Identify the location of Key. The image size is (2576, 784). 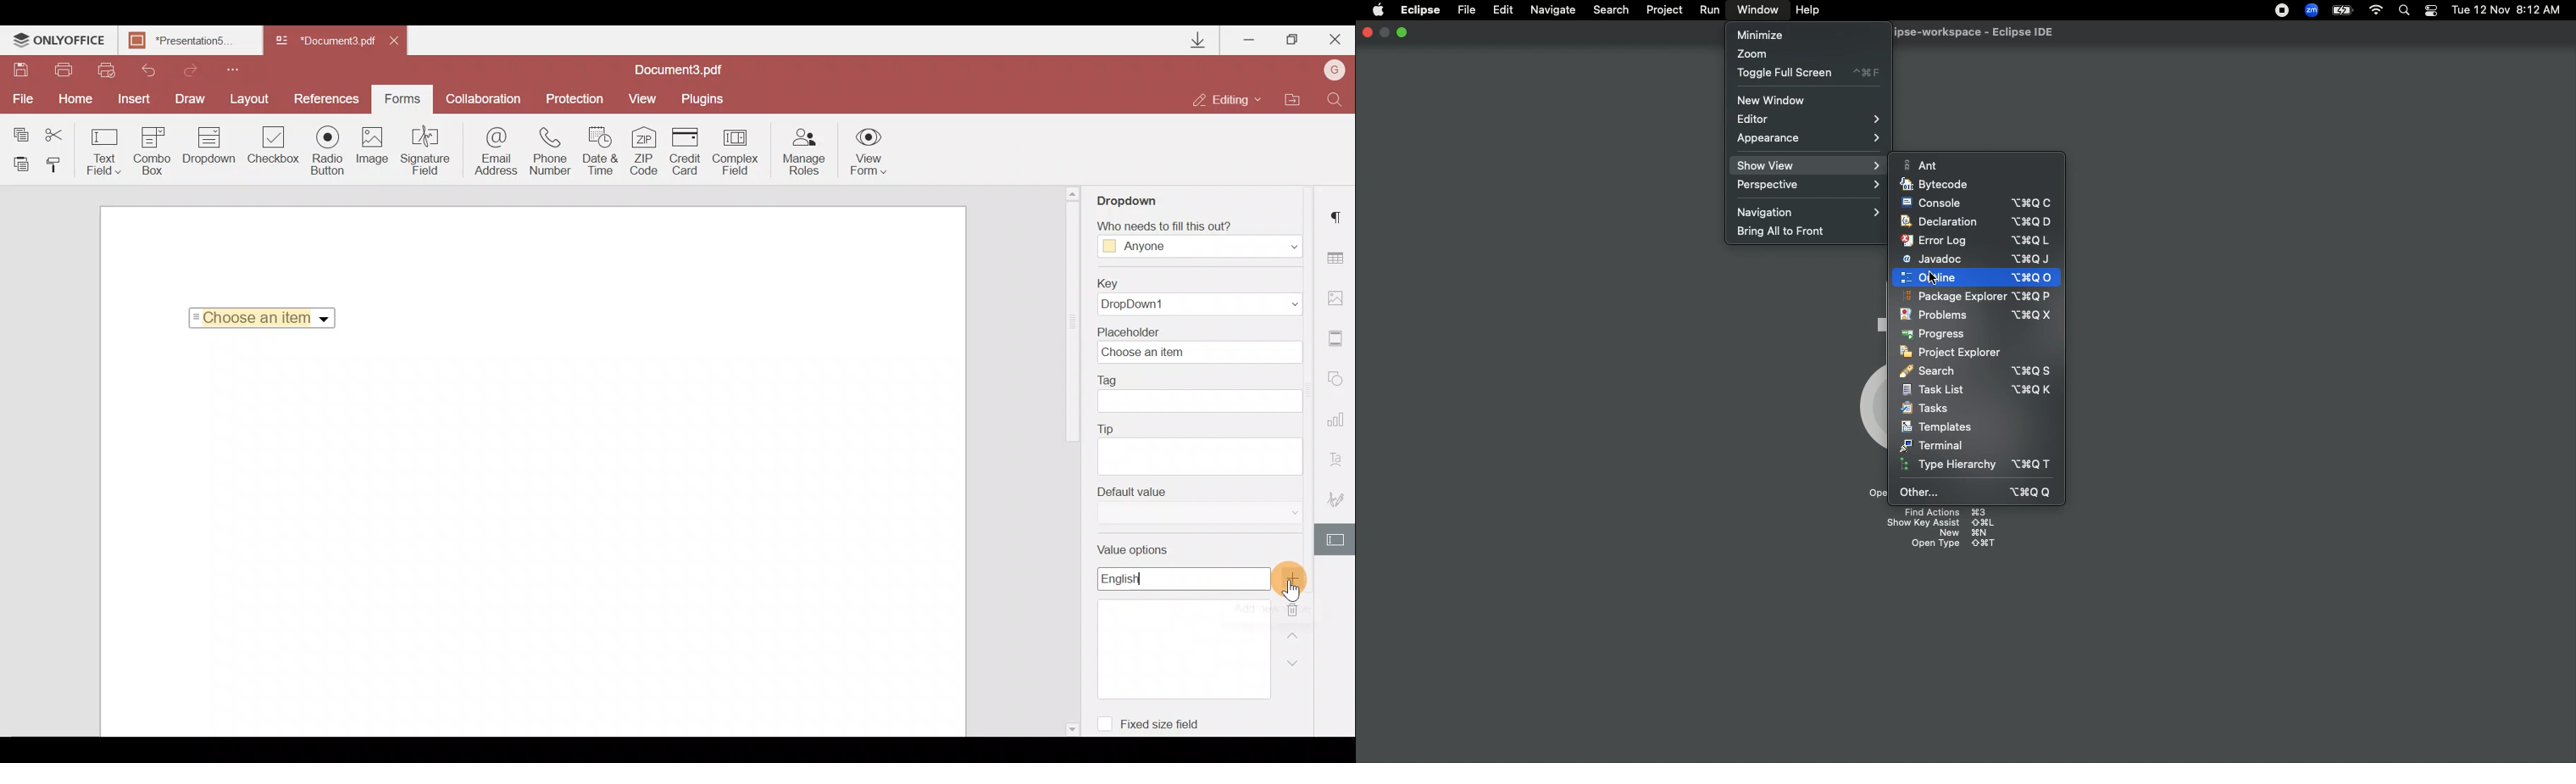
(1194, 297).